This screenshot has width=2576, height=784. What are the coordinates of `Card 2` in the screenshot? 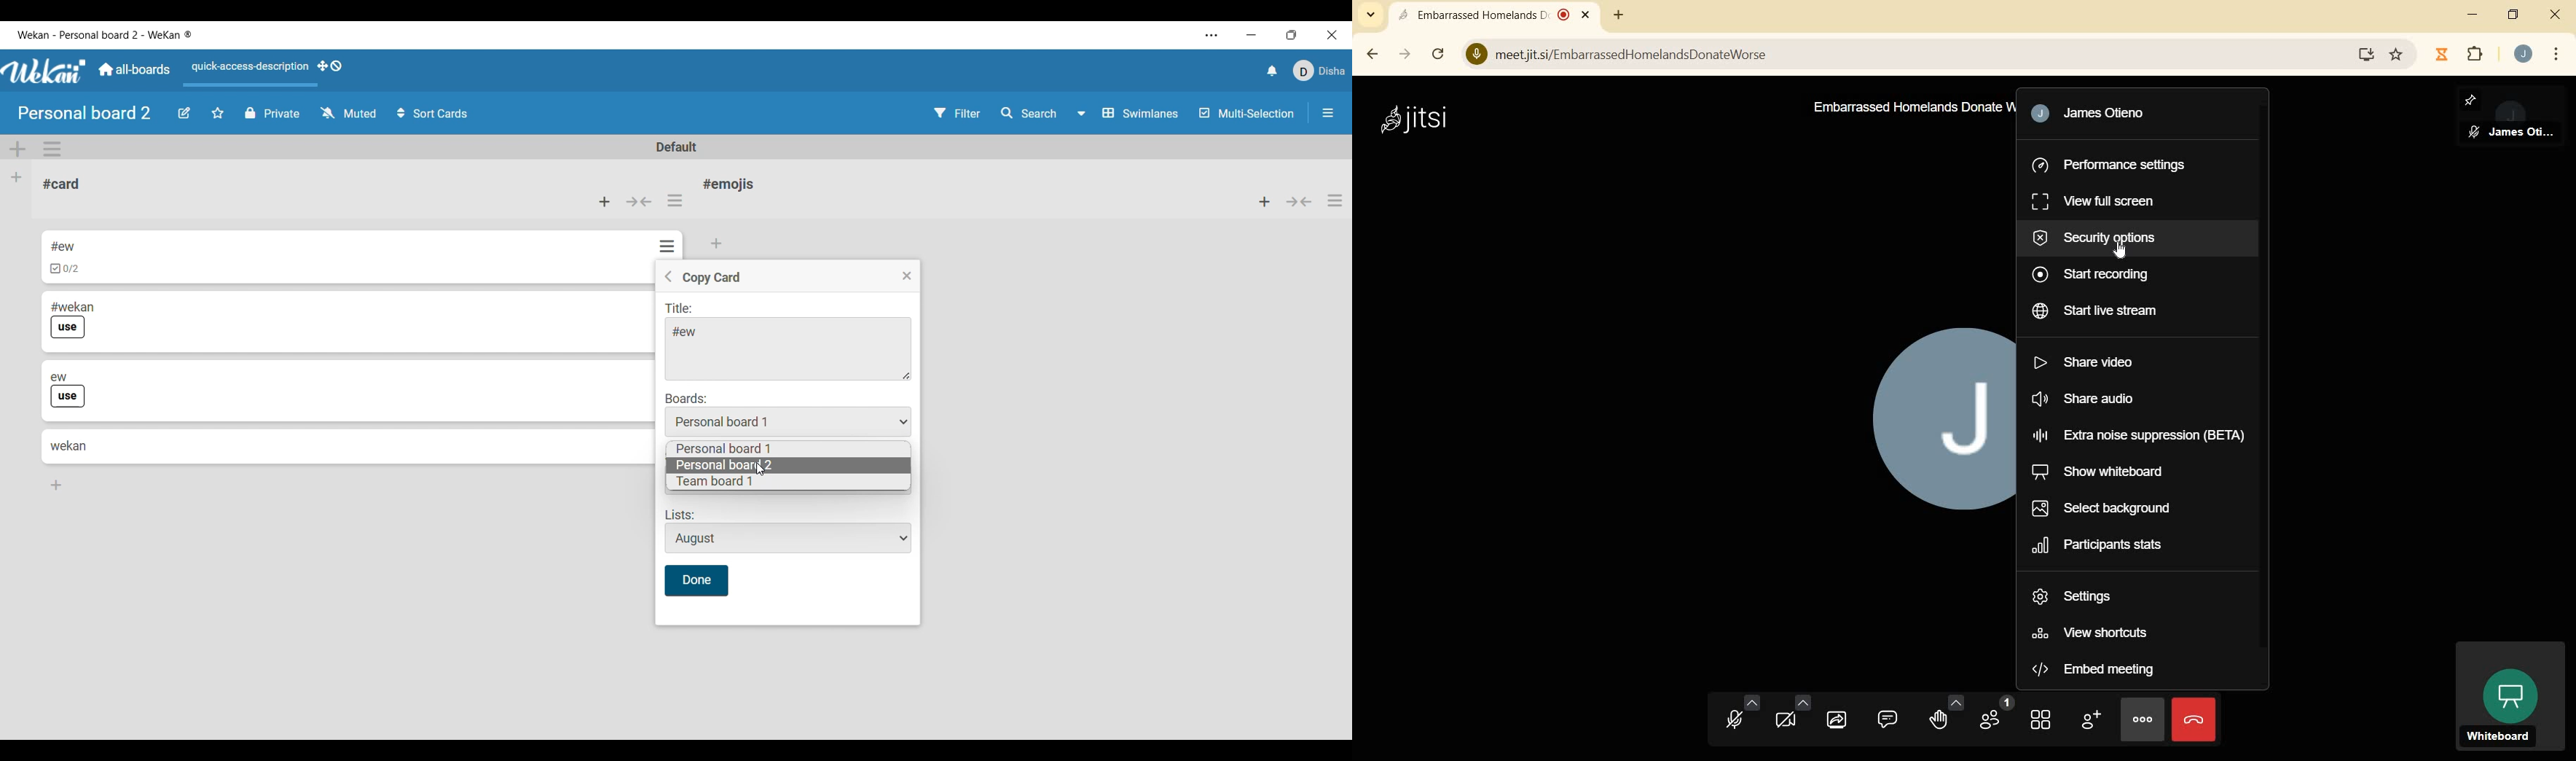 It's located at (118, 304).